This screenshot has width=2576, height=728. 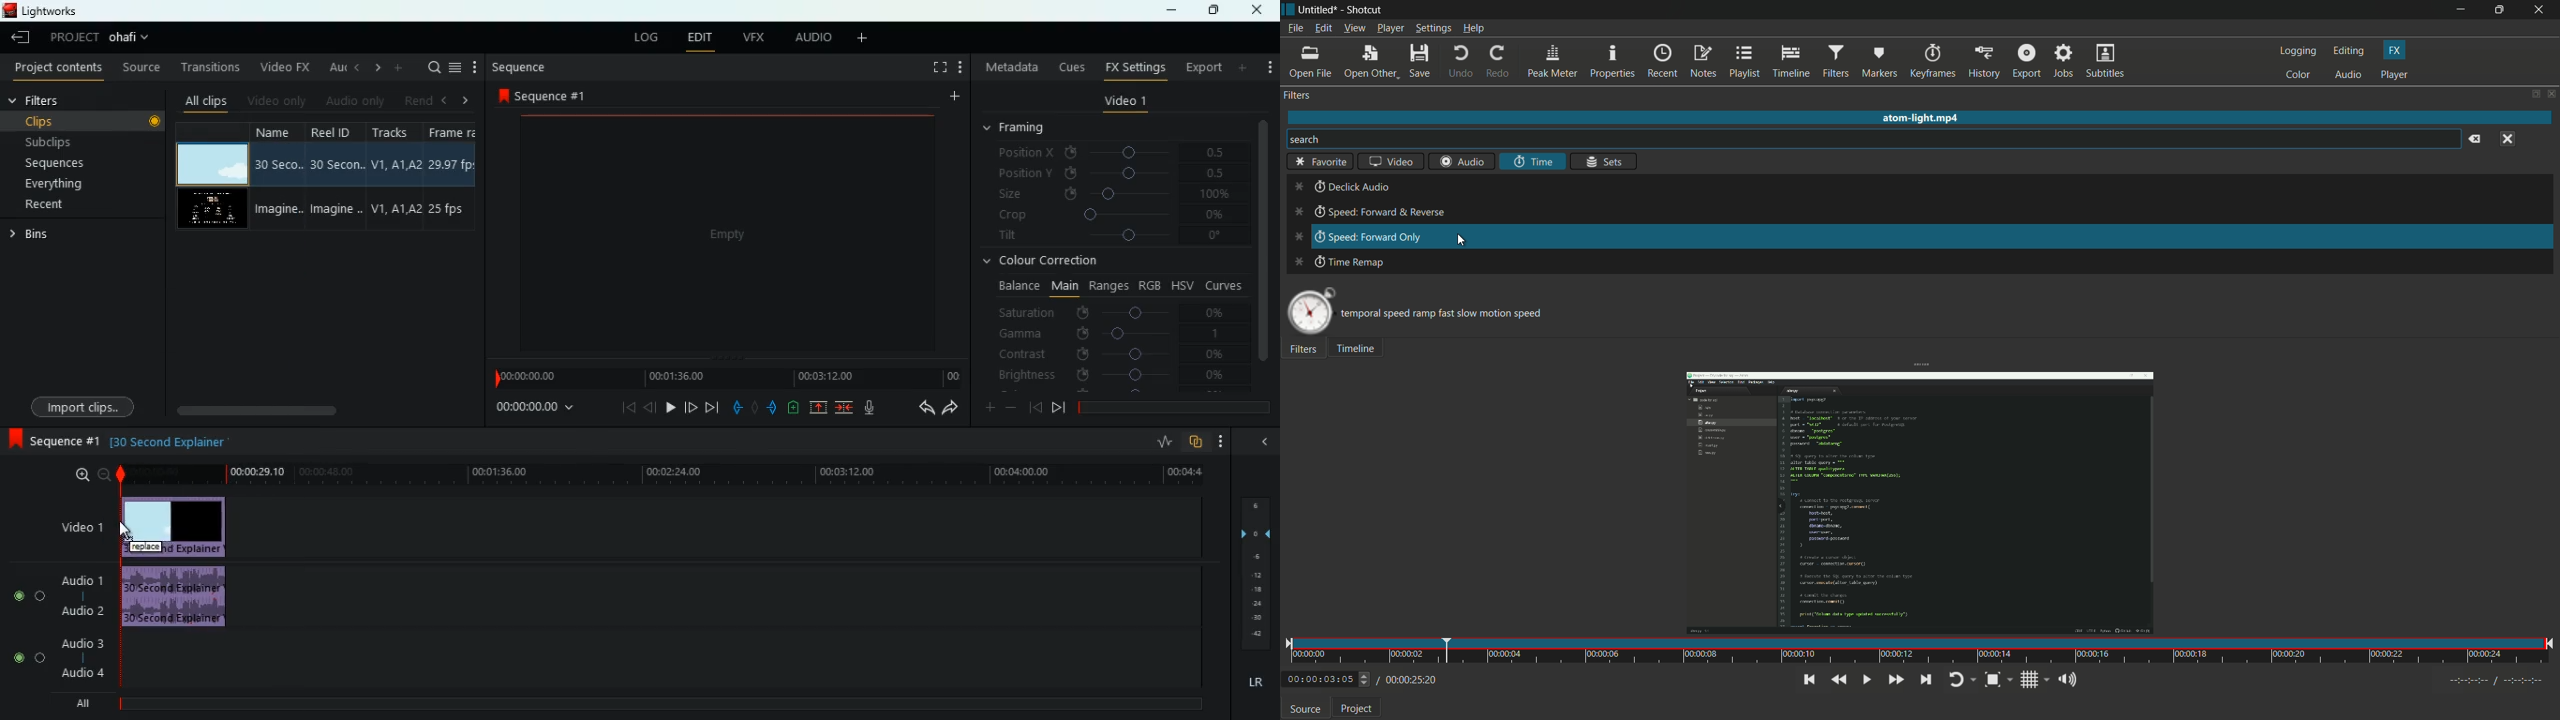 What do you see at coordinates (1323, 28) in the screenshot?
I see `edit menu` at bounding box center [1323, 28].